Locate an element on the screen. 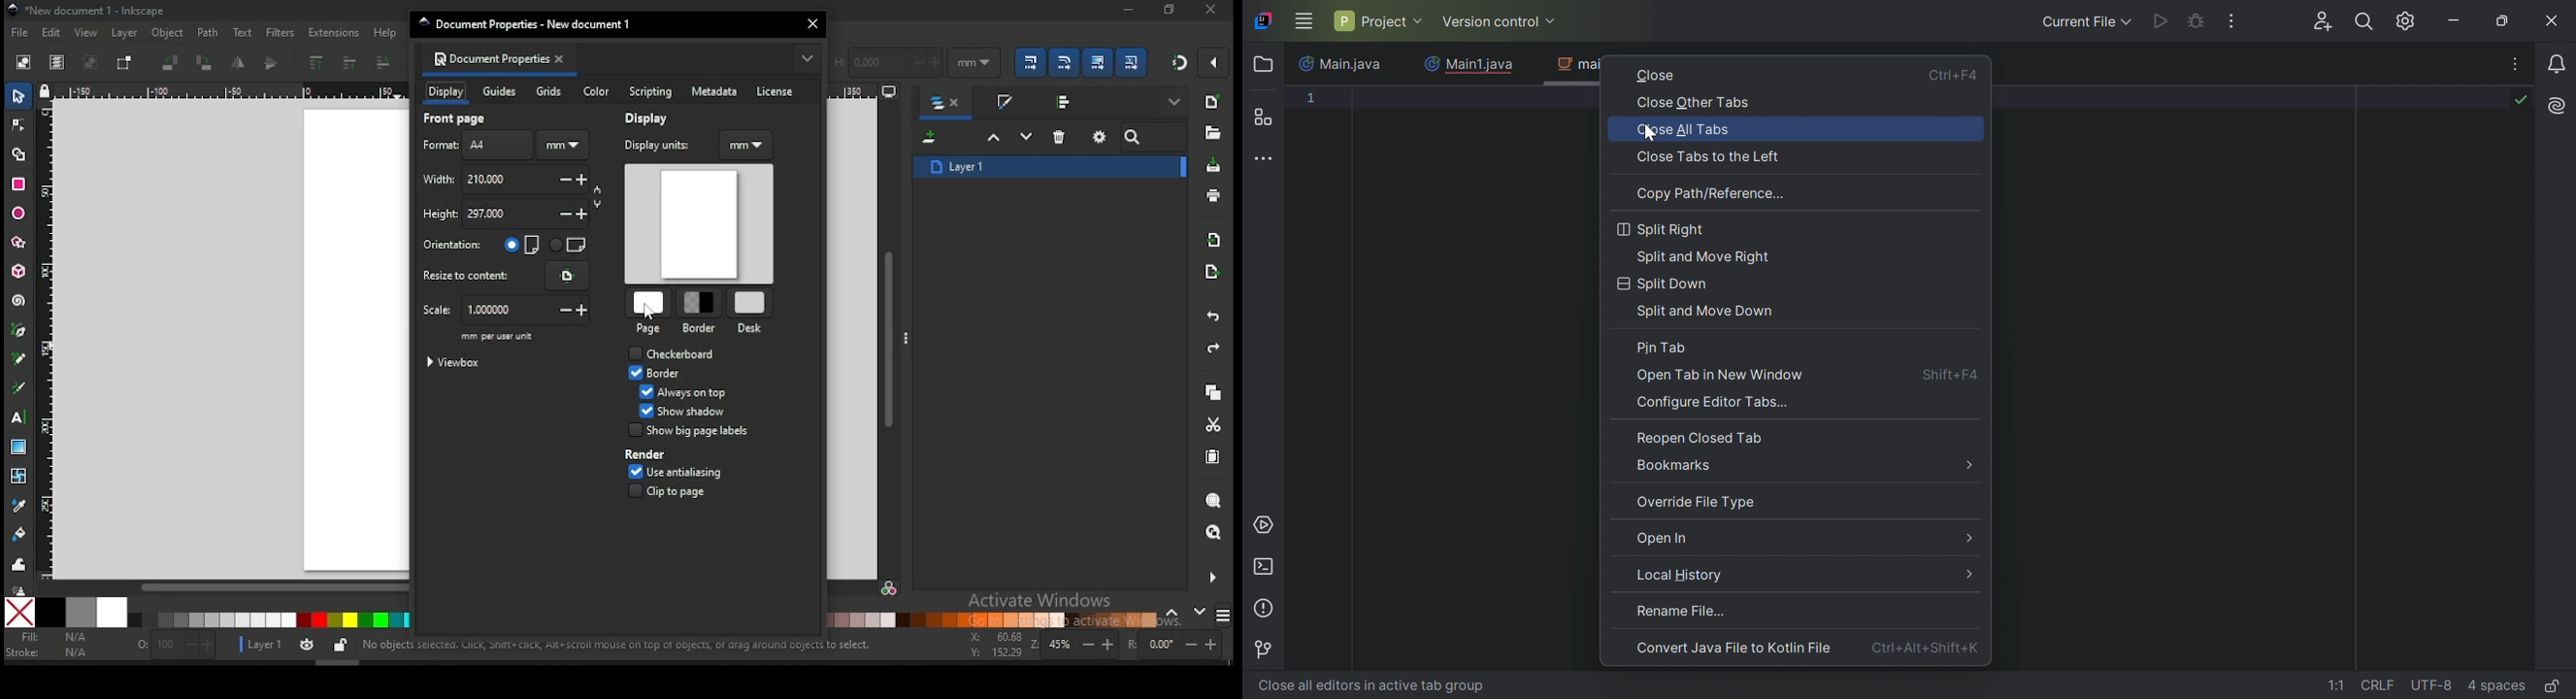 This screenshot has width=2576, height=700. scroll bar is located at coordinates (223, 587).